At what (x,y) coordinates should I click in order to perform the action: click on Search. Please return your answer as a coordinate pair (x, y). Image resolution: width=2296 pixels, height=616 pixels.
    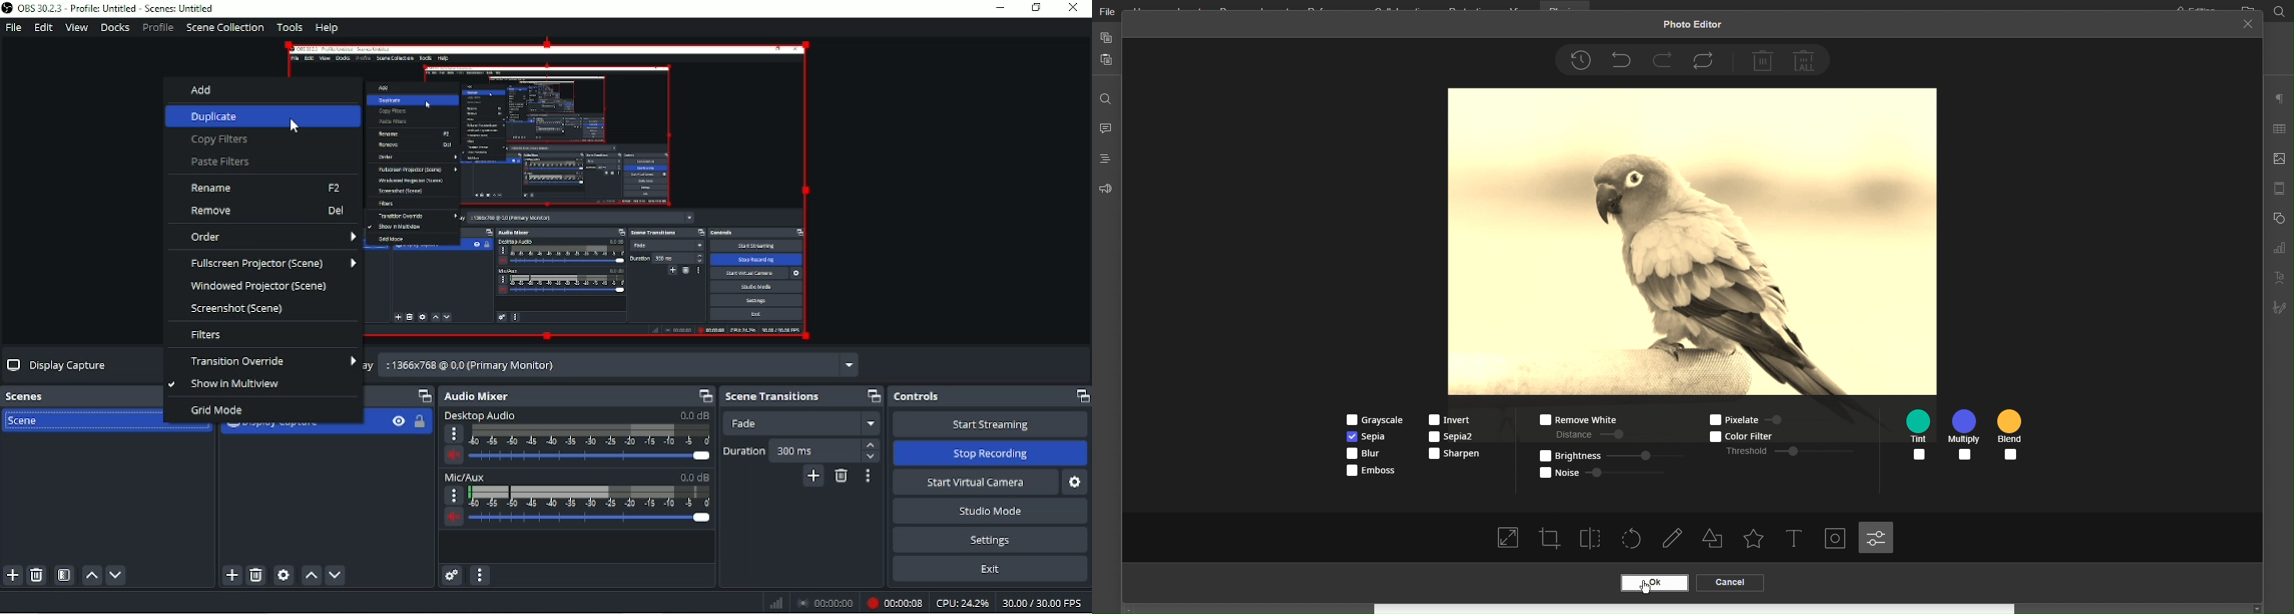
    Looking at the image, I should click on (1106, 95).